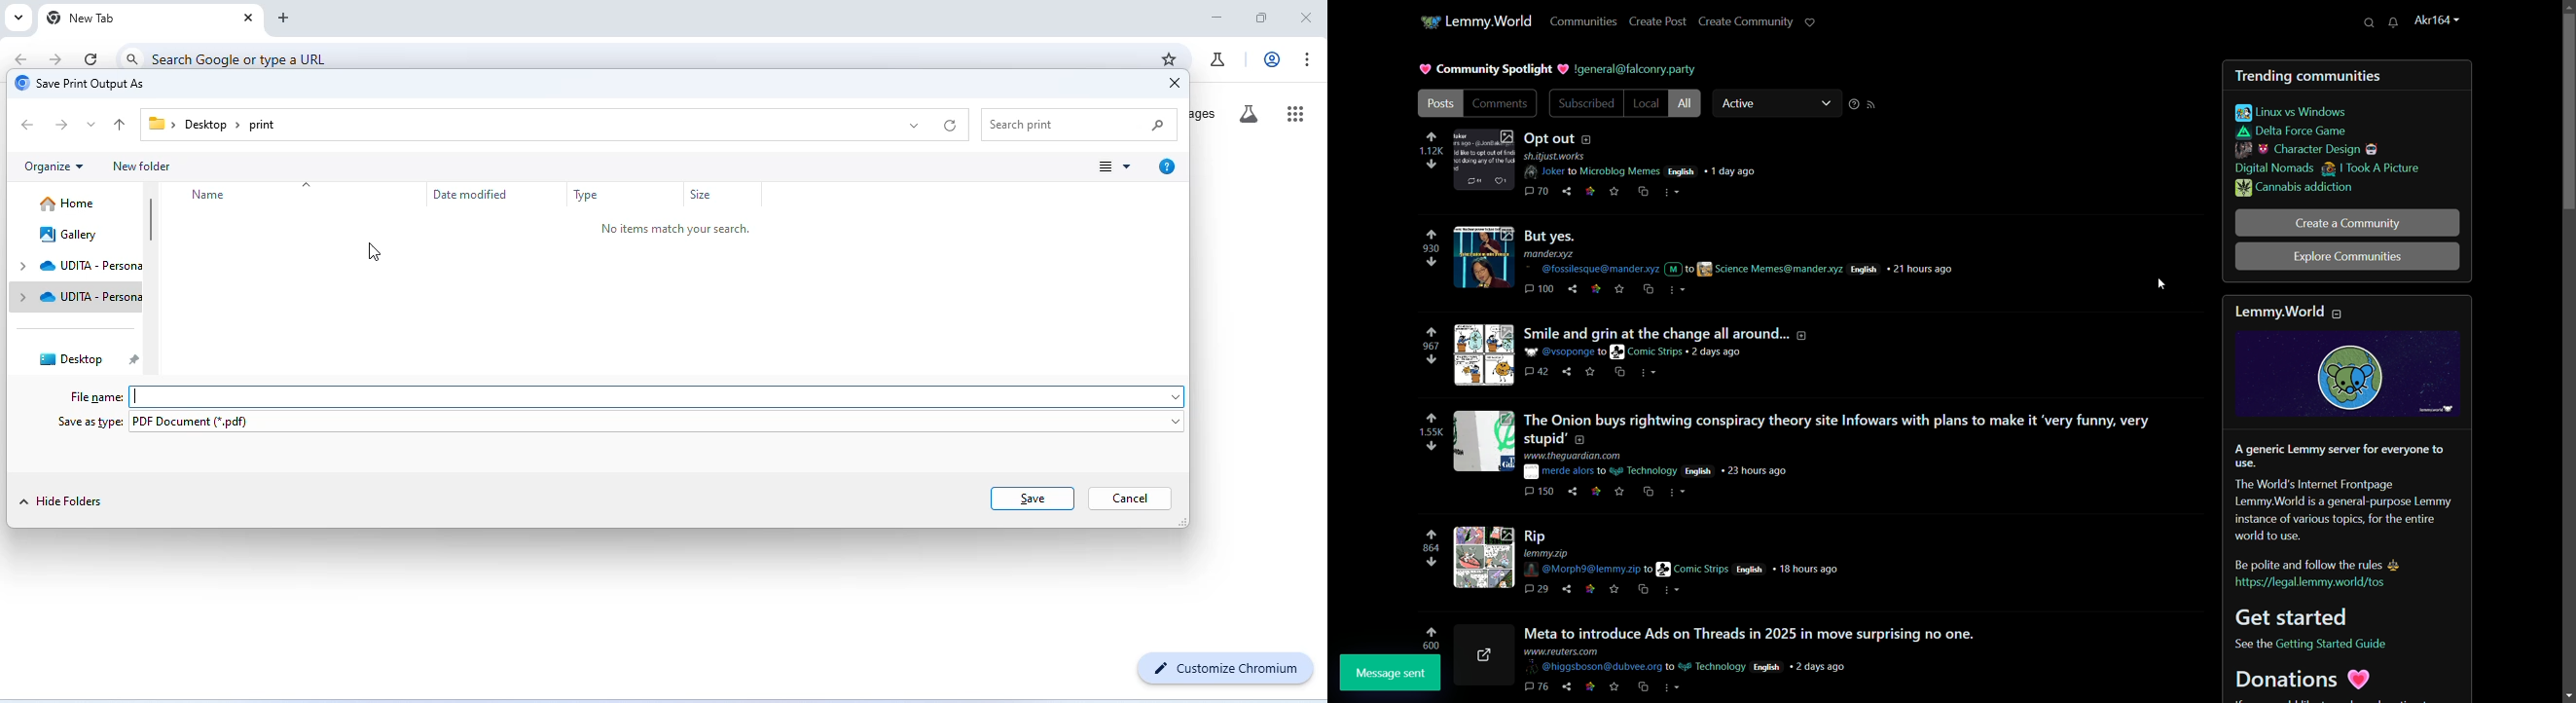  What do you see at coordinates (1584, 23) in the screenshot?
I see `communities` at bounding box center [1584, 23].